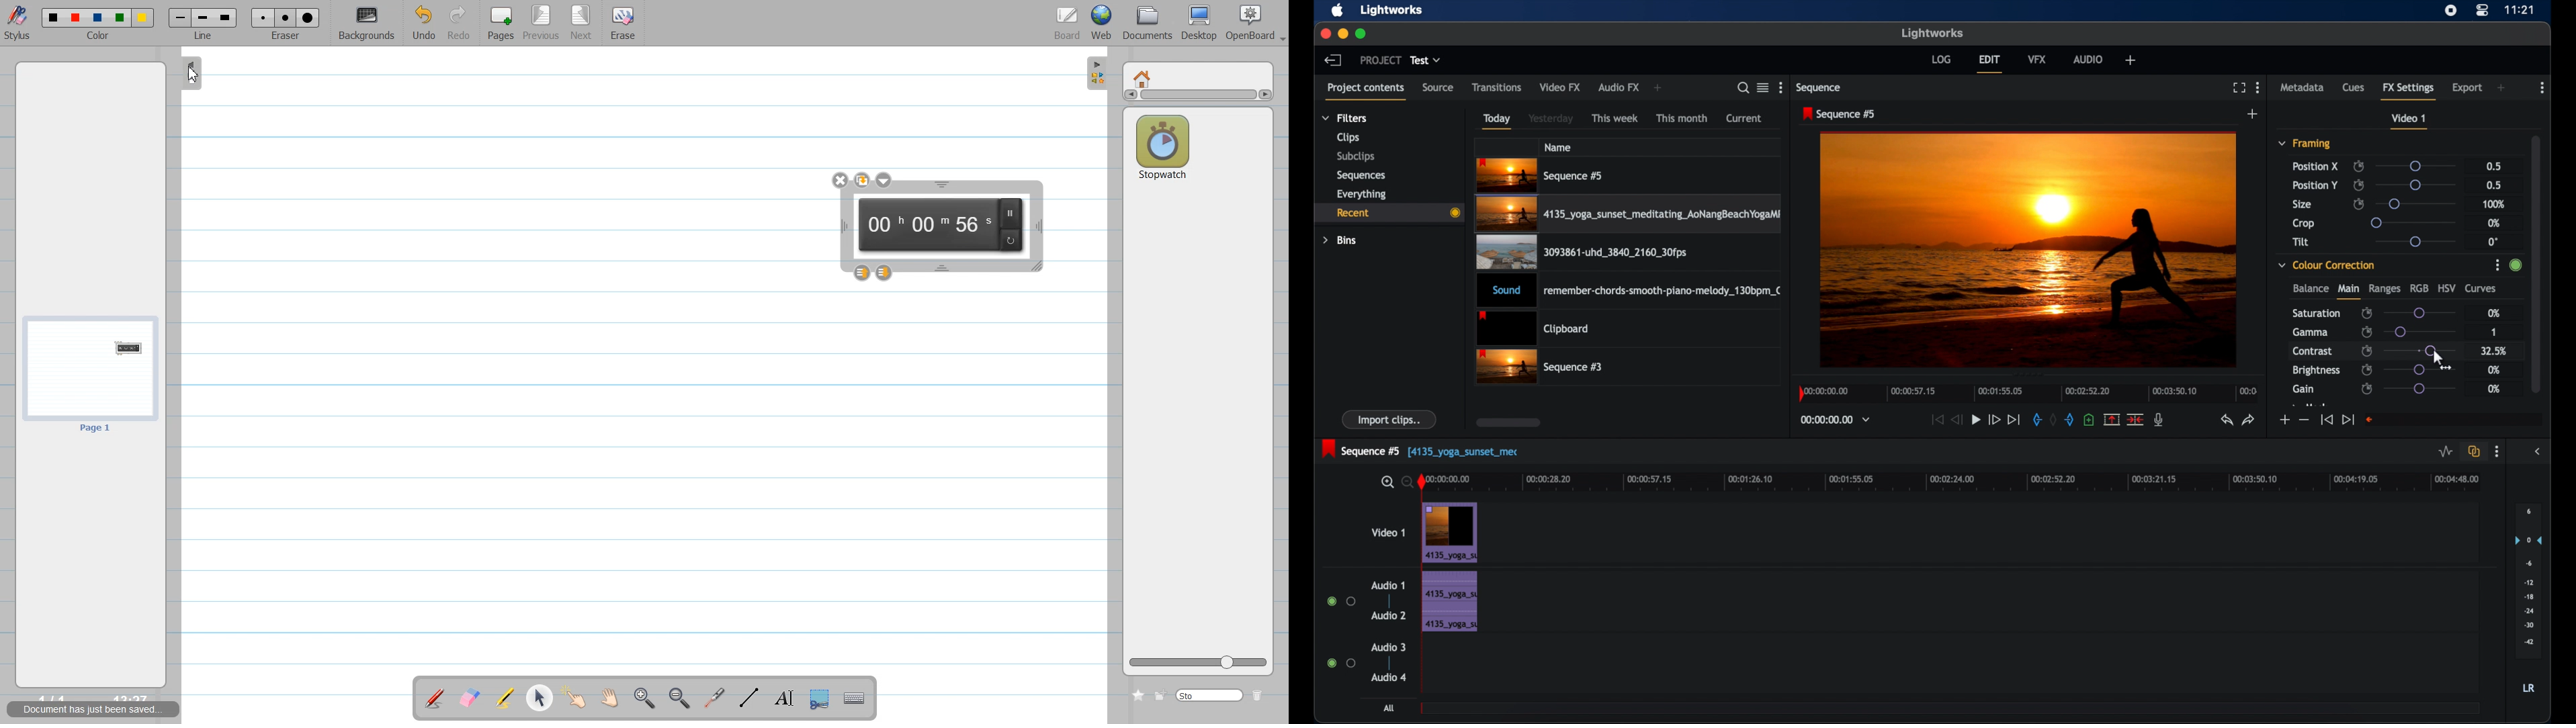 The image size is (2576, 728). I want to click on video fx, so click(1560, 87).